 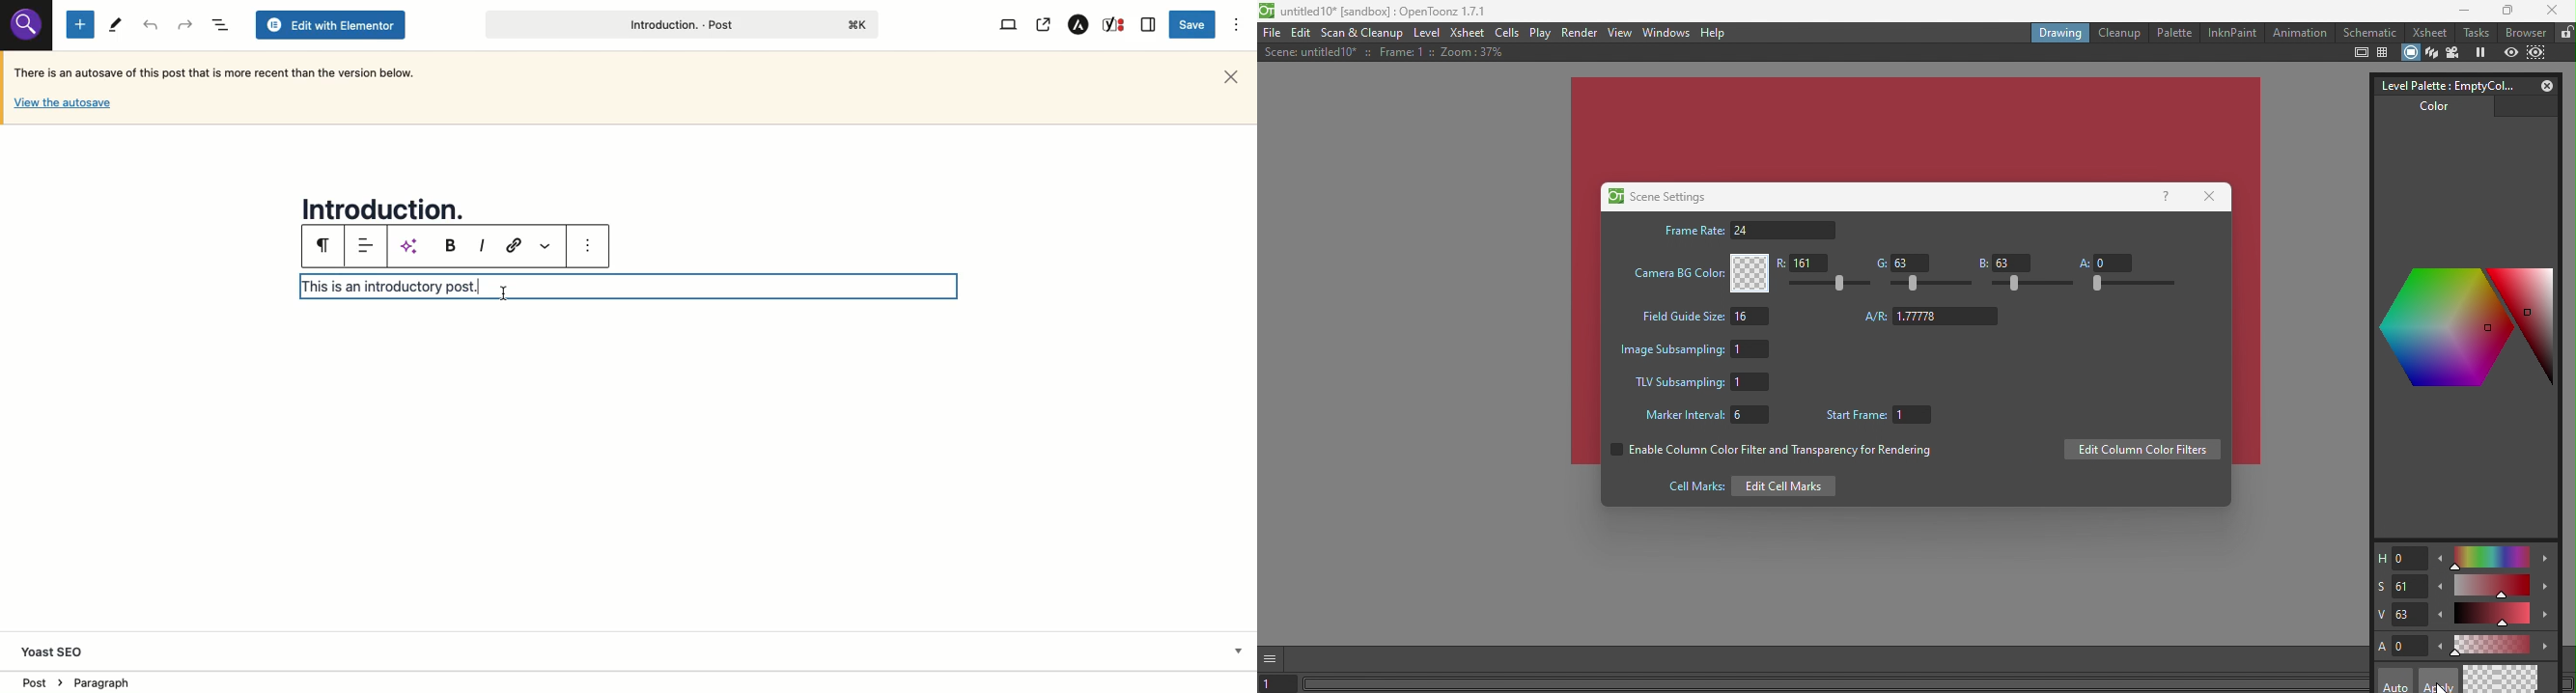 What do you see at coordinates (406, 246) in the screenshot?
I see `AI` at bounding box center [406, 246].